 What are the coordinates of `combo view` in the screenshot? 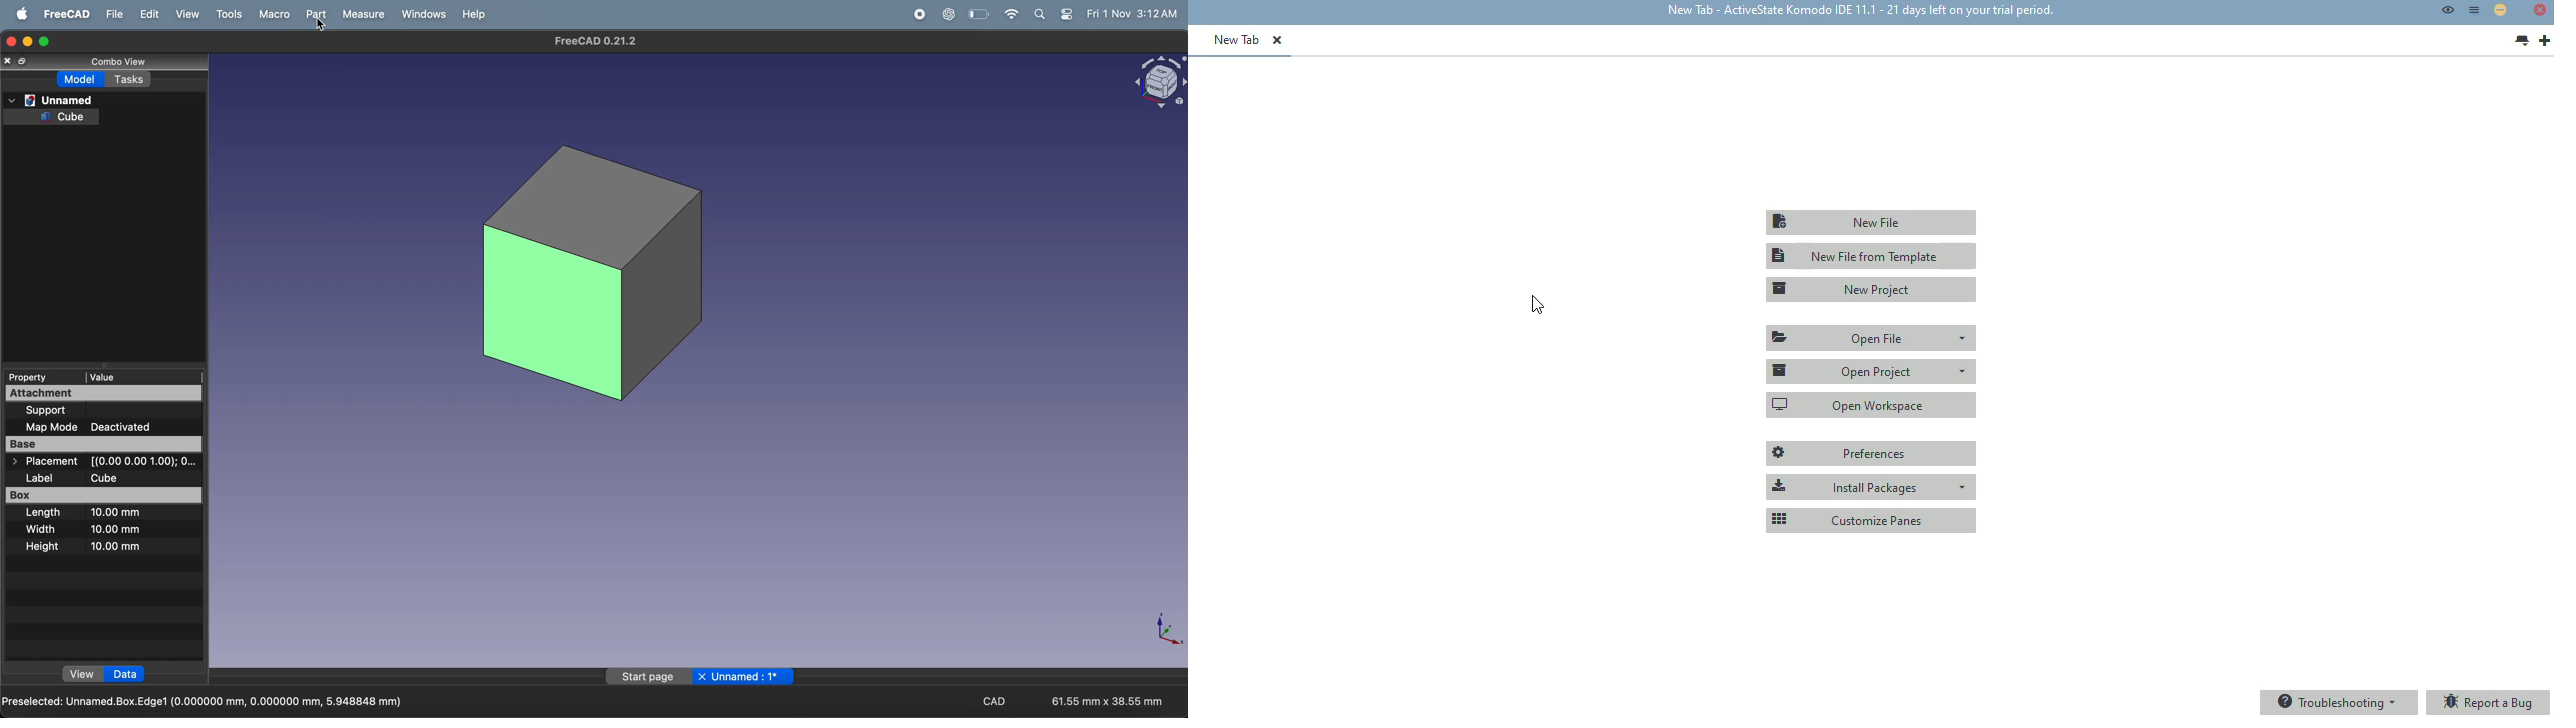 It's located at (119, 62).